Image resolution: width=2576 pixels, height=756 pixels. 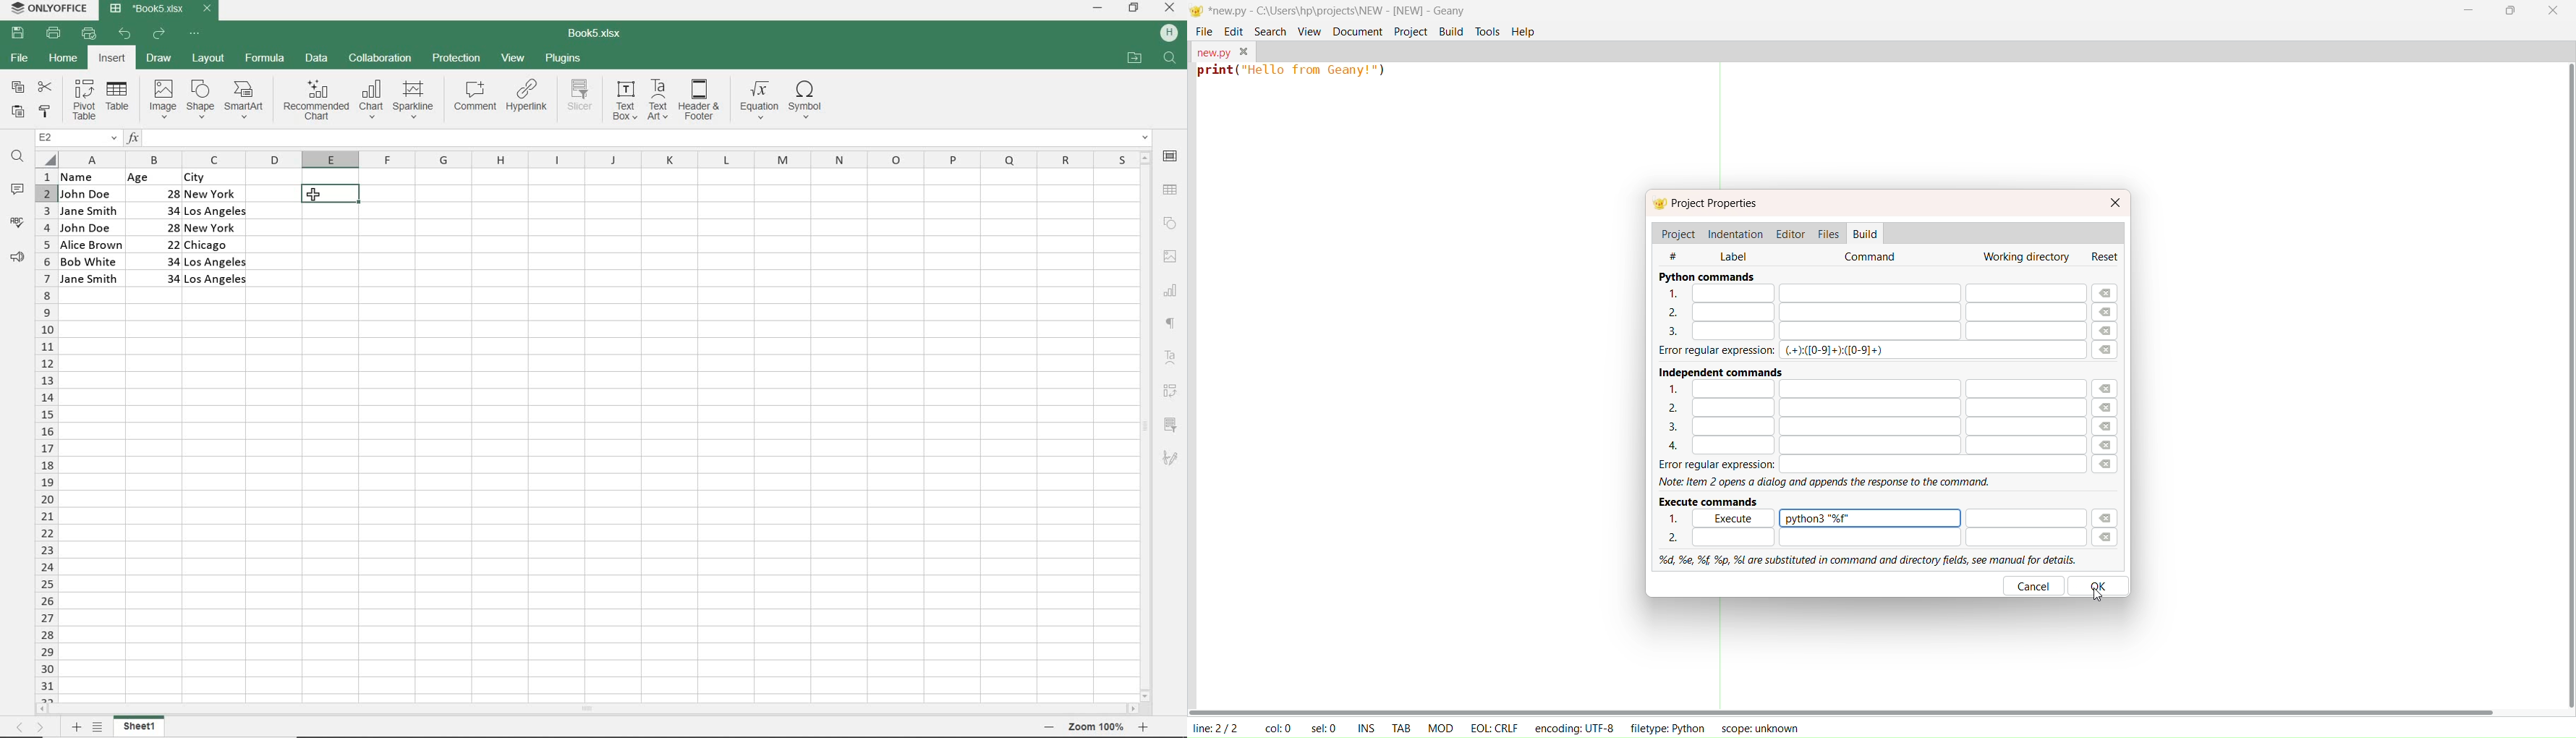 What do you see at coordinates (562, 57) in the screenshot?
I see `PLUGINS` at bounding box center [562, 57].